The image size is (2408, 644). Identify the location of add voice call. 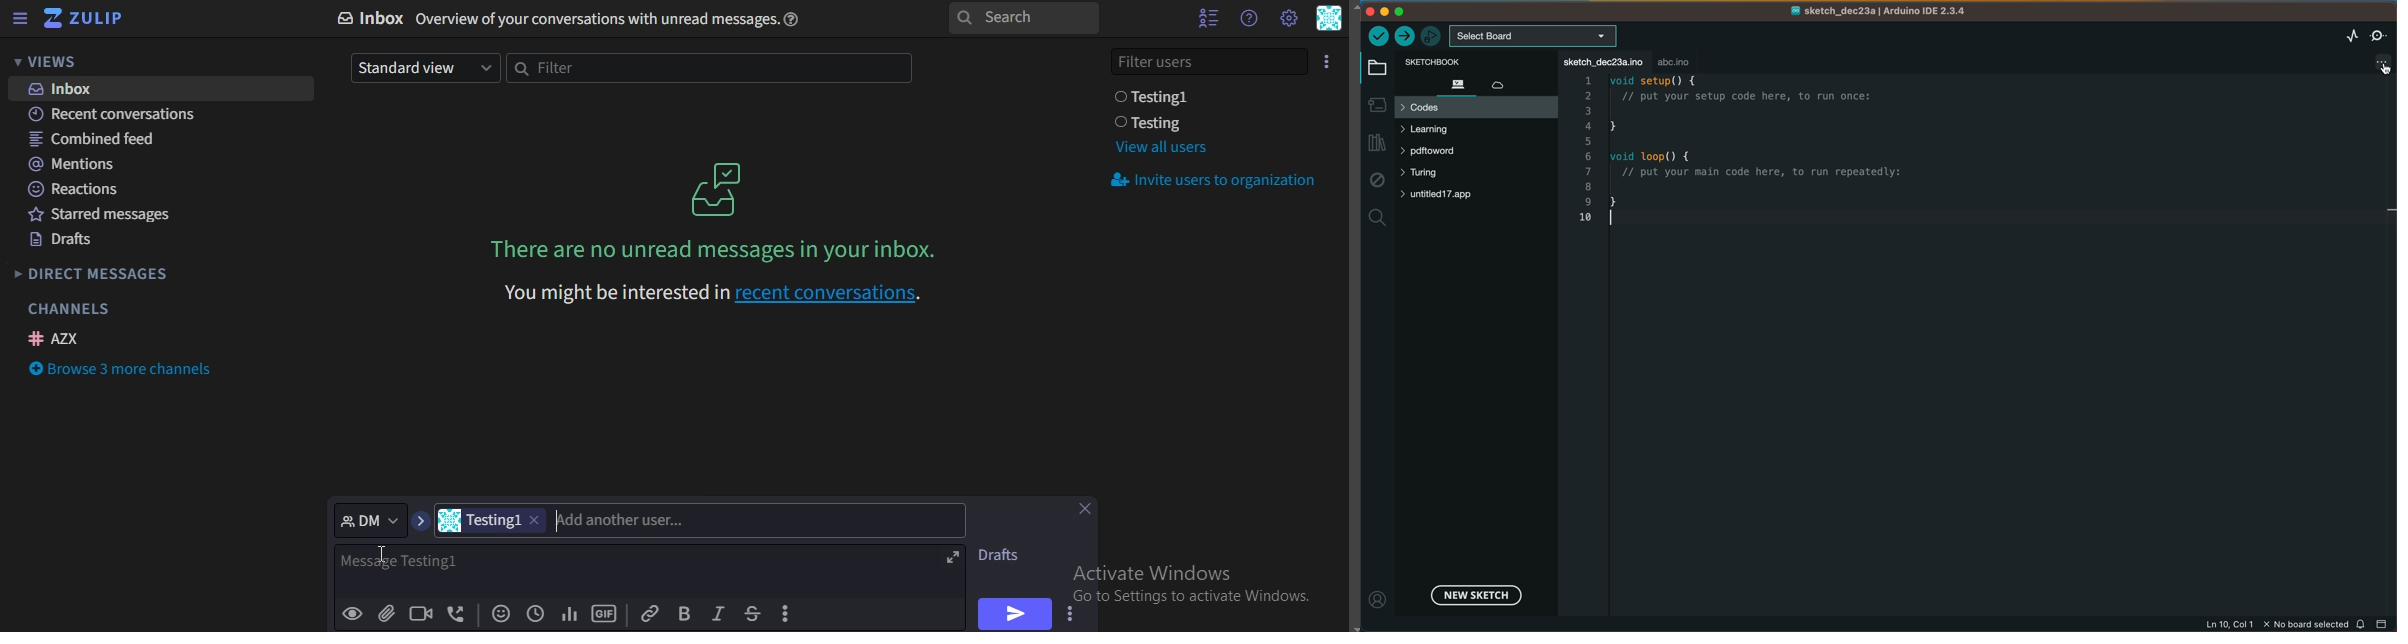
(457, 615).